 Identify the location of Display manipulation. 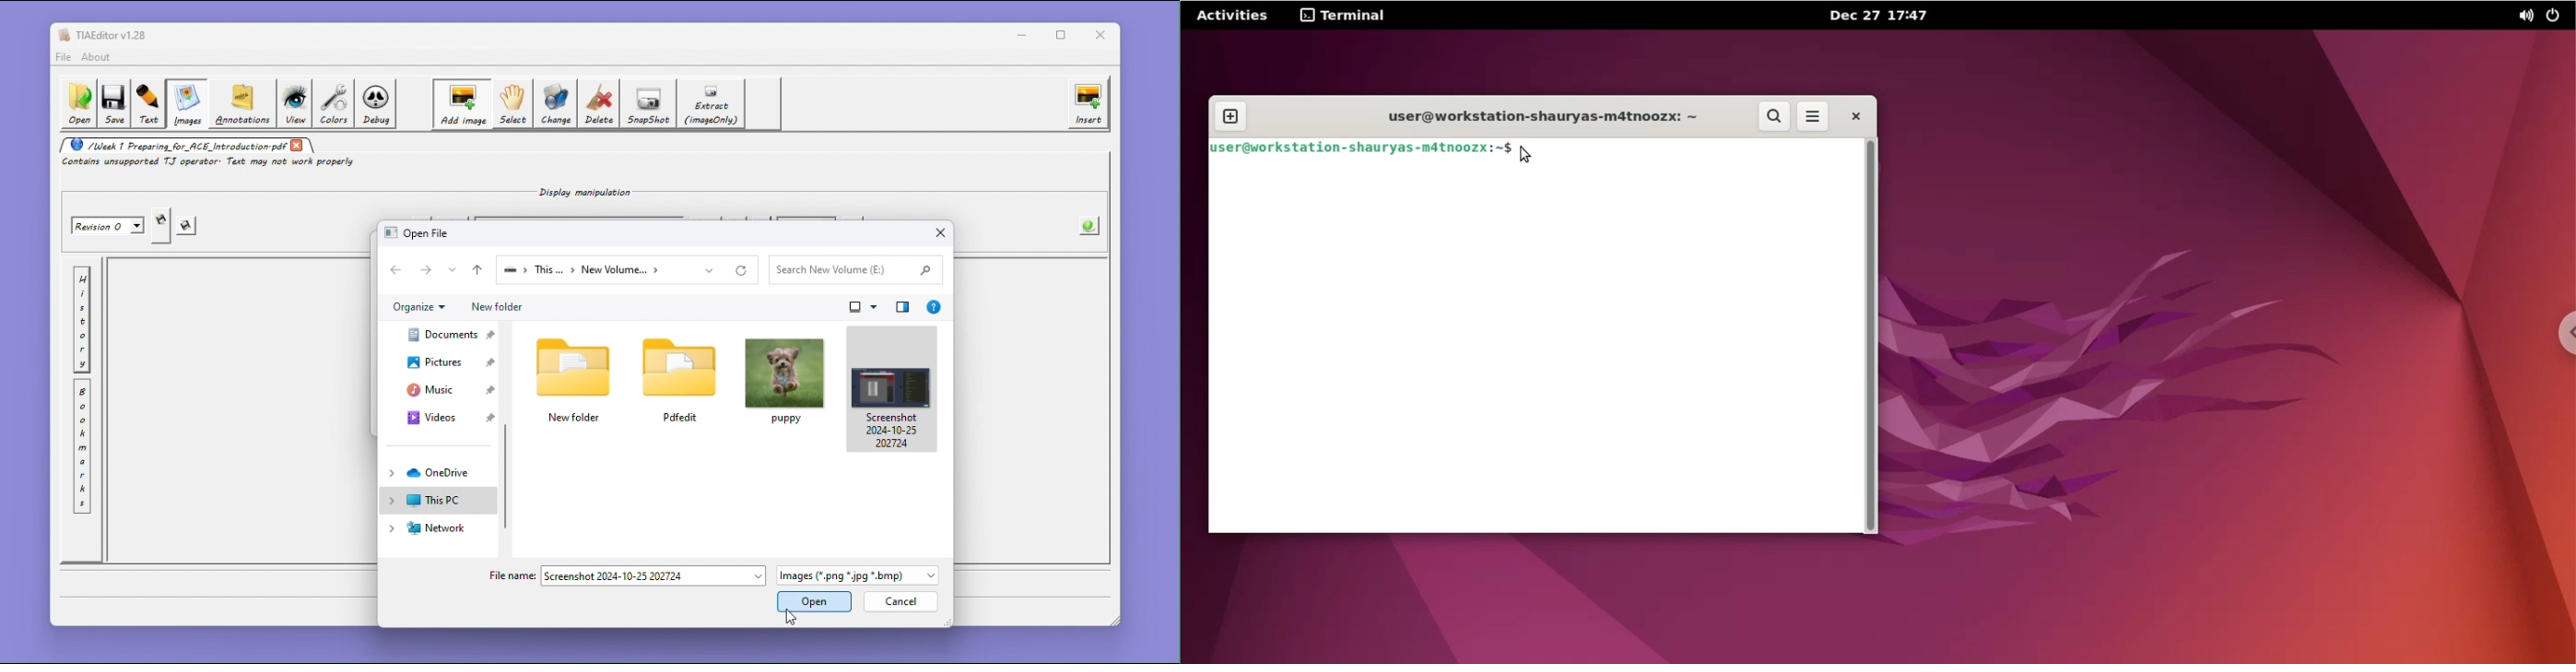
(580, 191).